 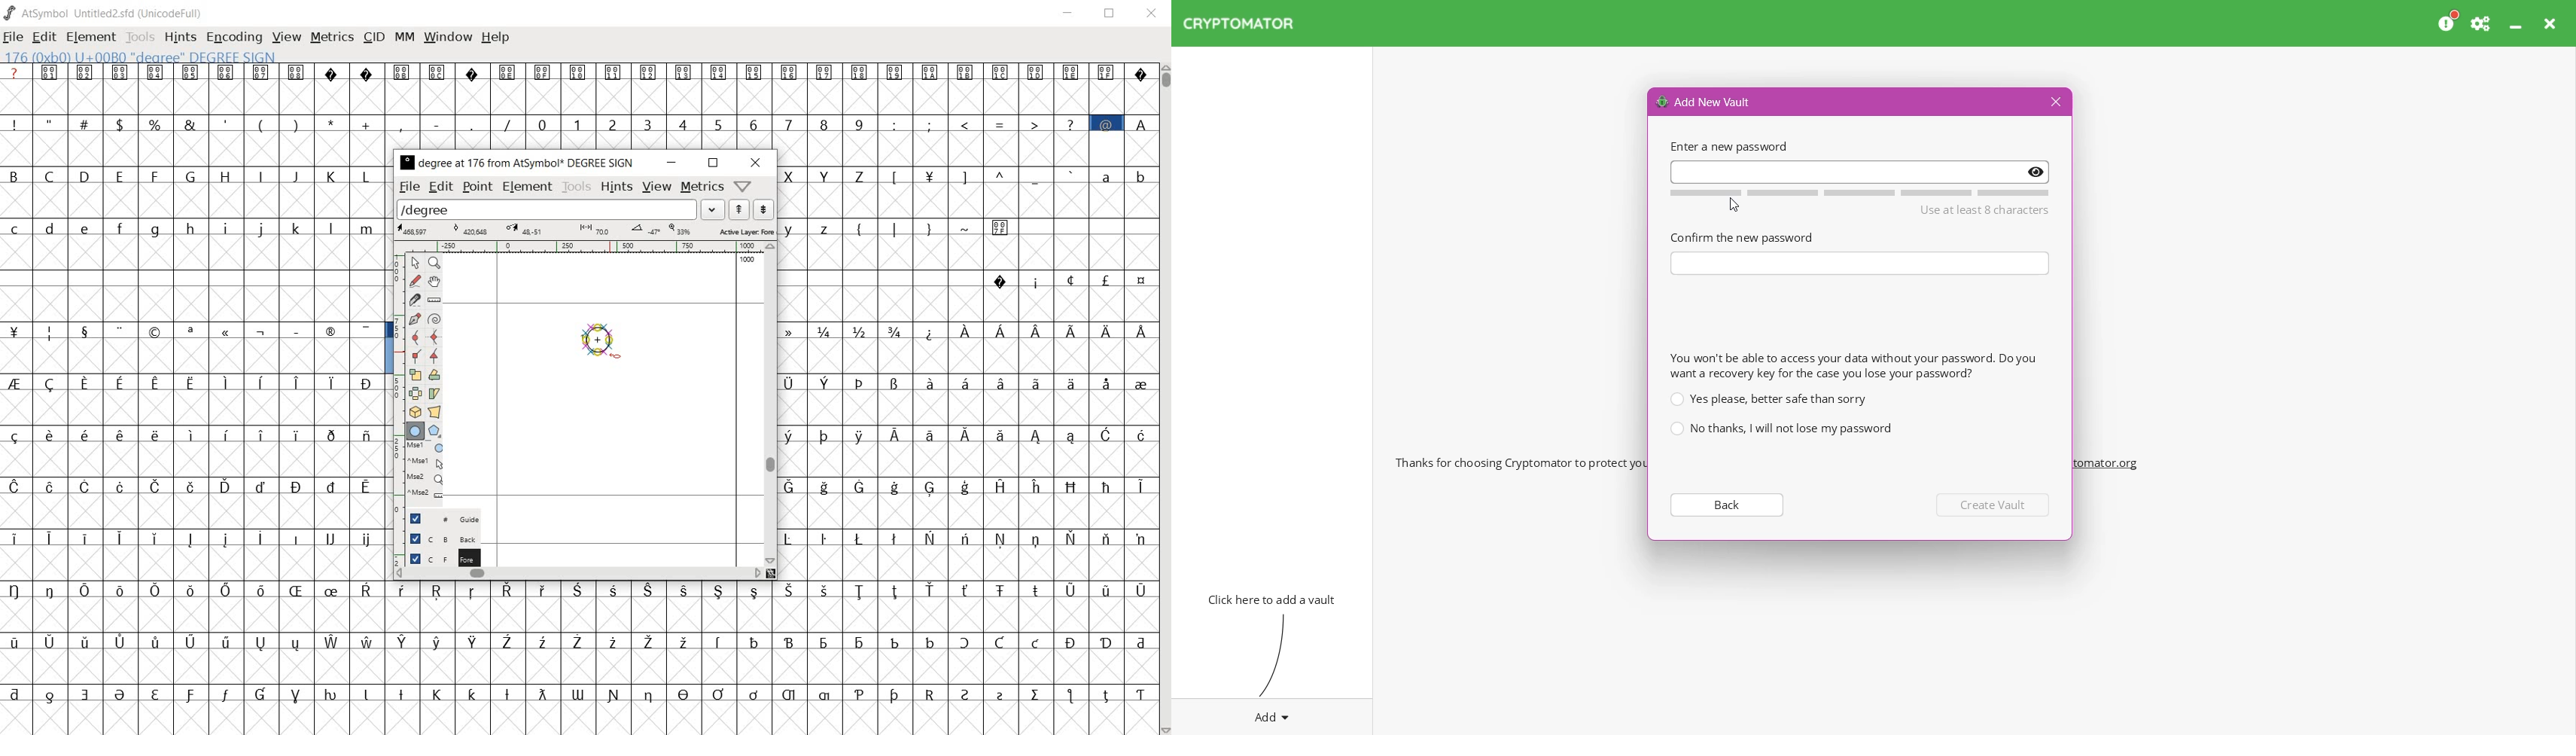 I want to click on ?, so click(x=14, y=73).